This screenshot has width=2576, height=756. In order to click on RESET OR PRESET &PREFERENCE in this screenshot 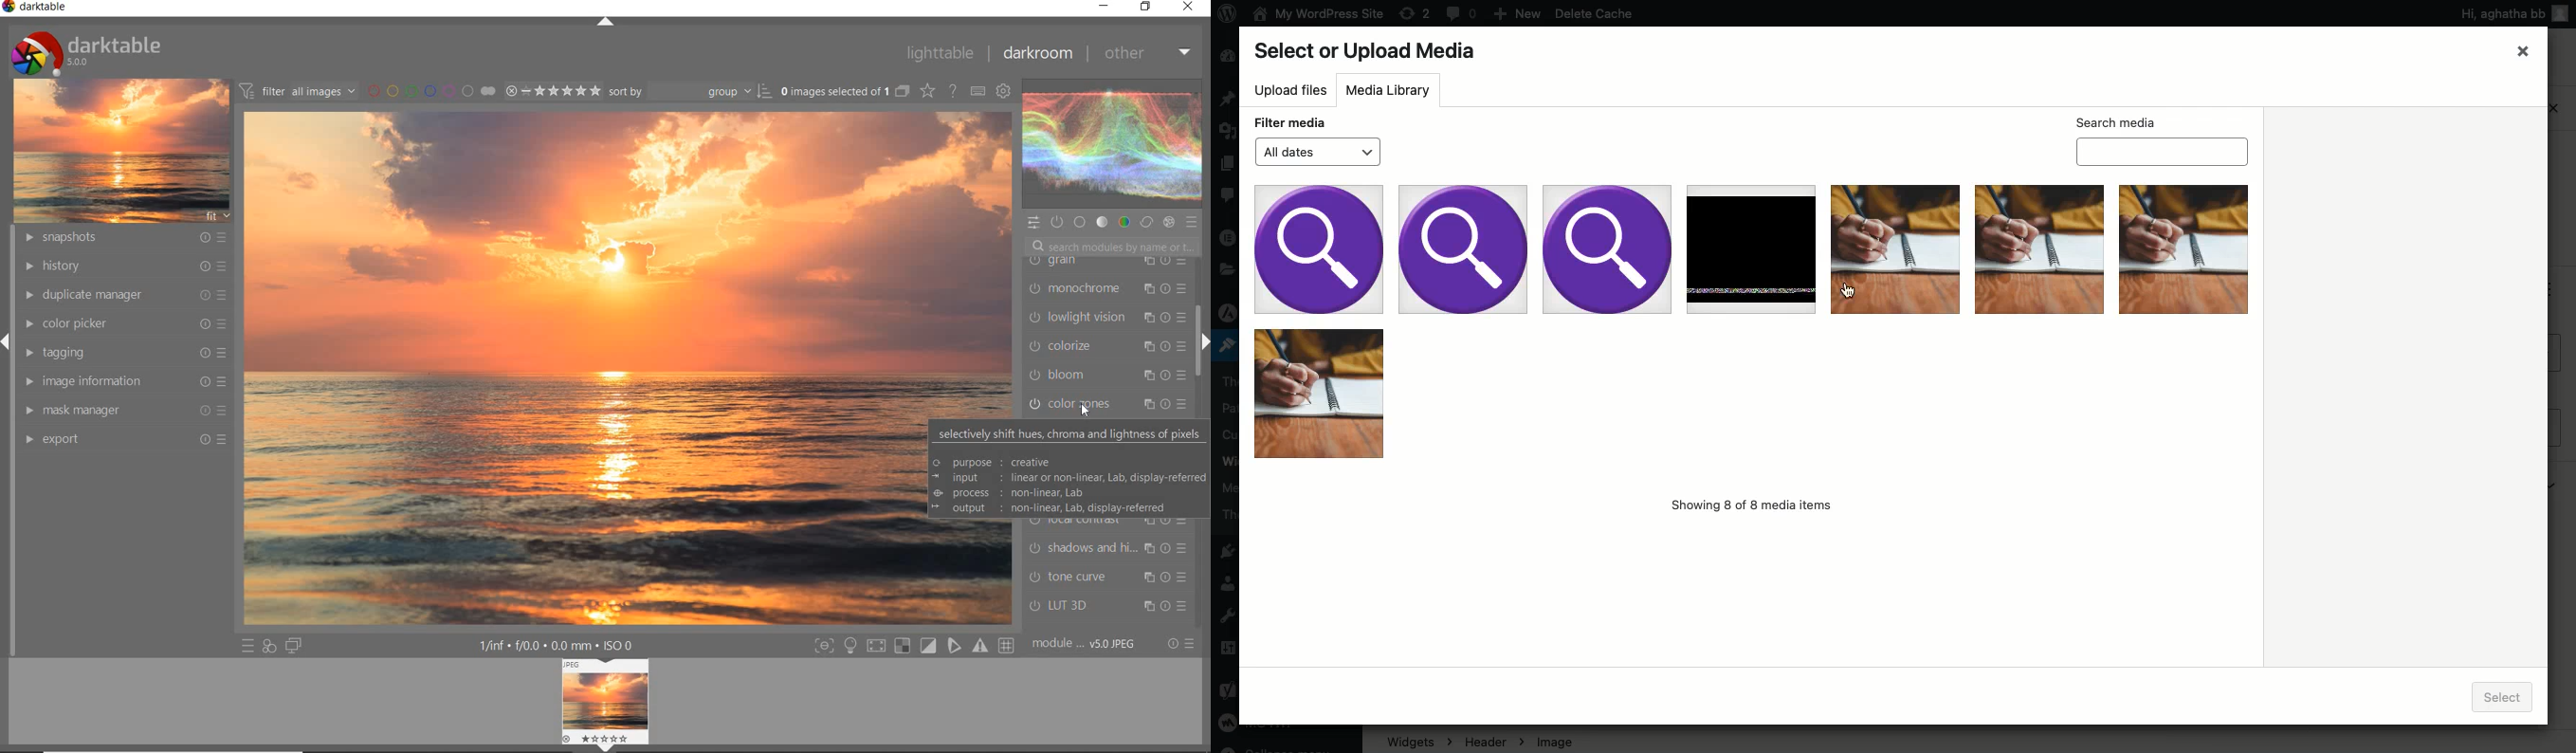, I will do `click(1182, 644)`.